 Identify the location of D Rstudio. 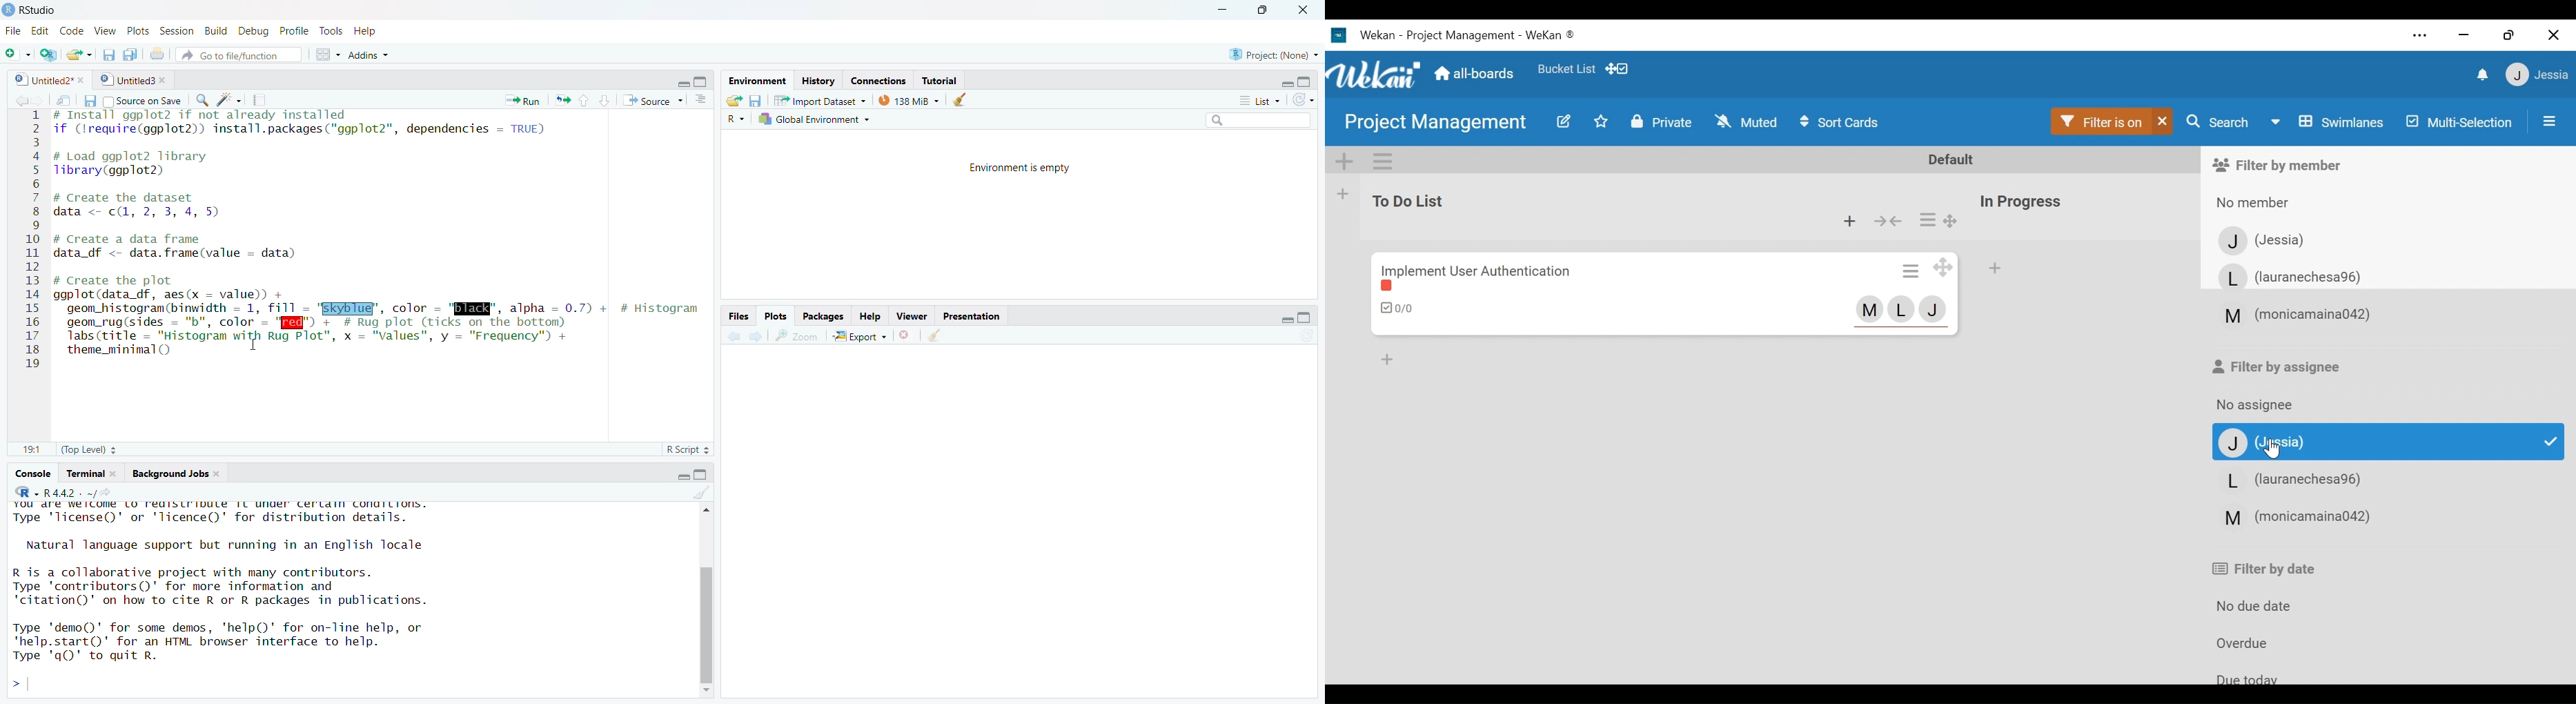
(61, 10).